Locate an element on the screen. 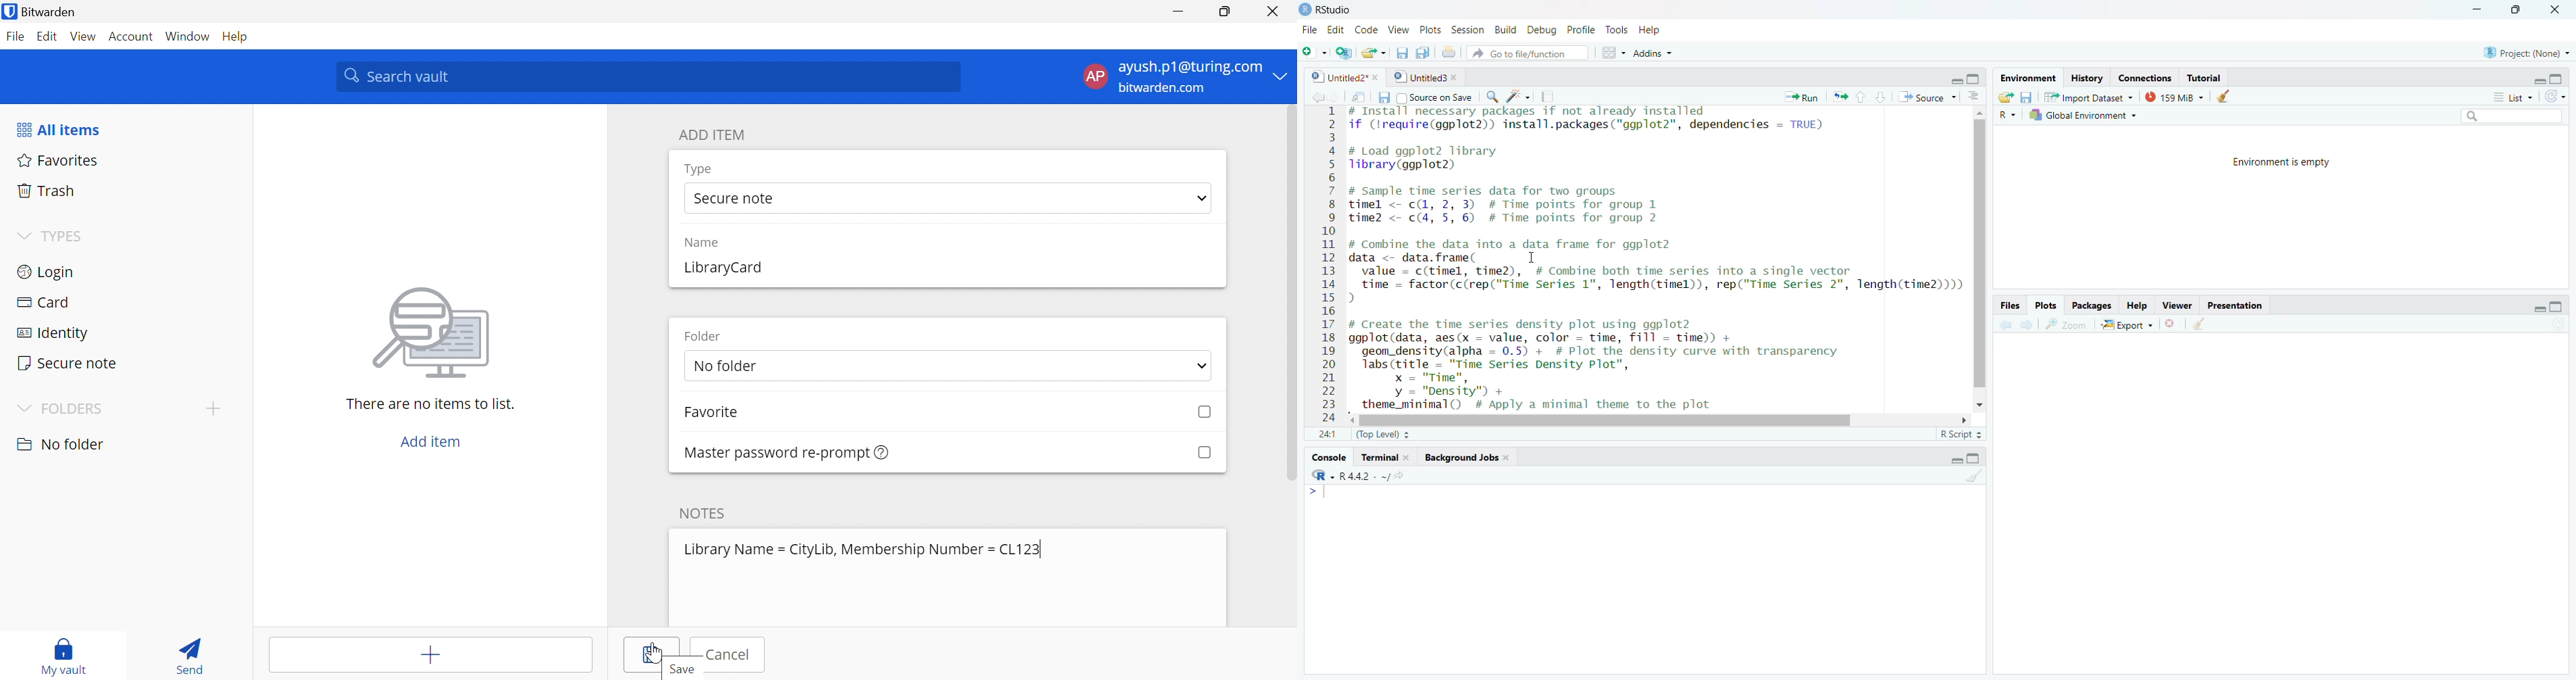 This screenshot has width=2576, height=700. Add item is located at coordinates (431, 655).